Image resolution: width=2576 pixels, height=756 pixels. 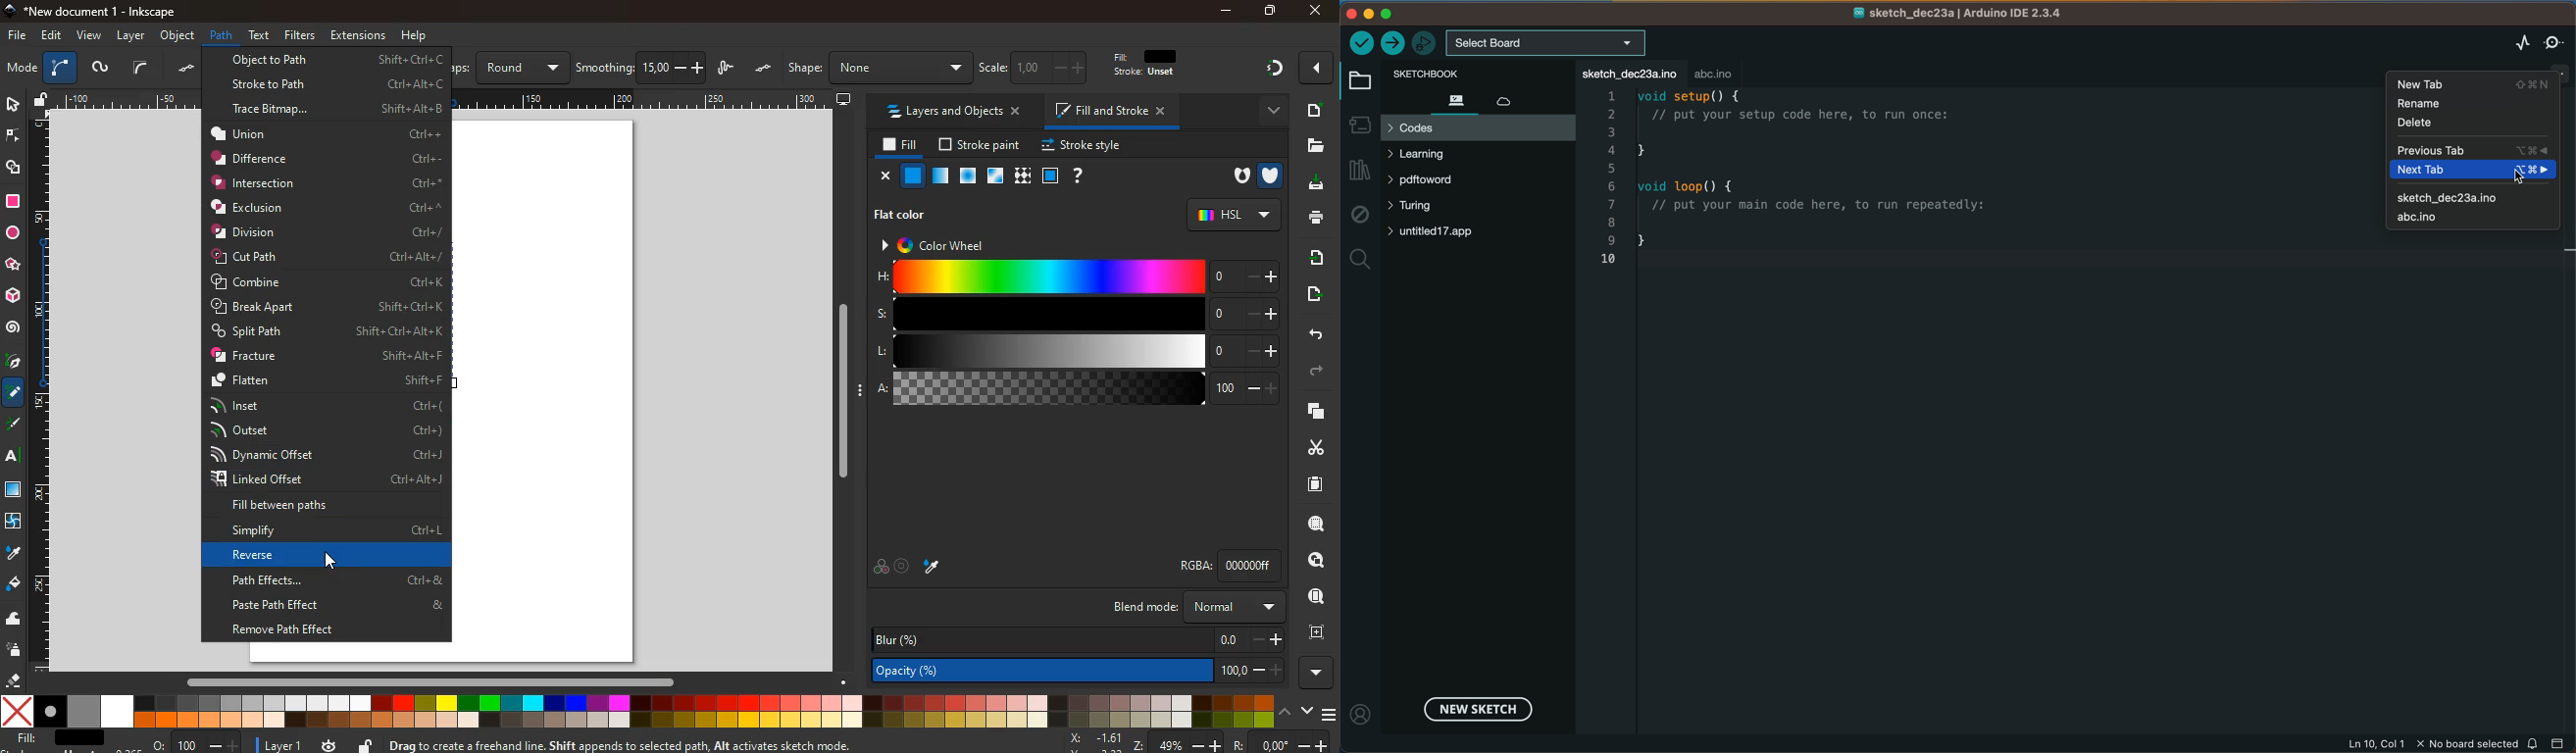 What do you see at coordinates (939, 177) in the screenshot?
I see `glass` at bounding box center [939, 177].